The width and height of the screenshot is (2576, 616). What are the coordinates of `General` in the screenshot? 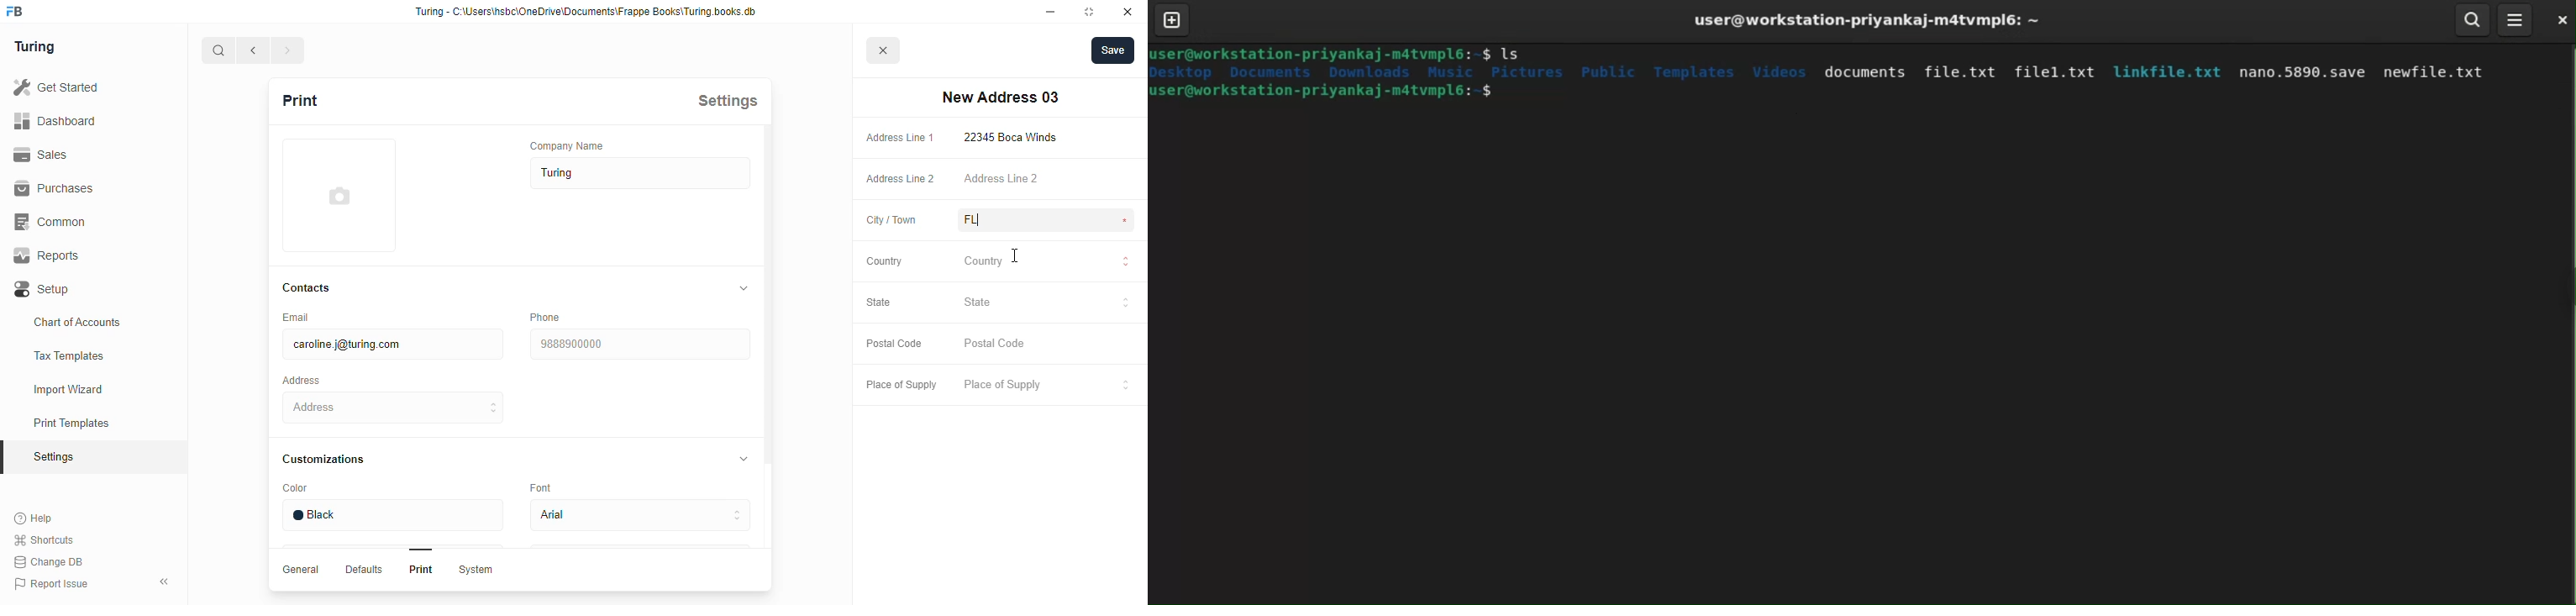 It's located at (301, 569).